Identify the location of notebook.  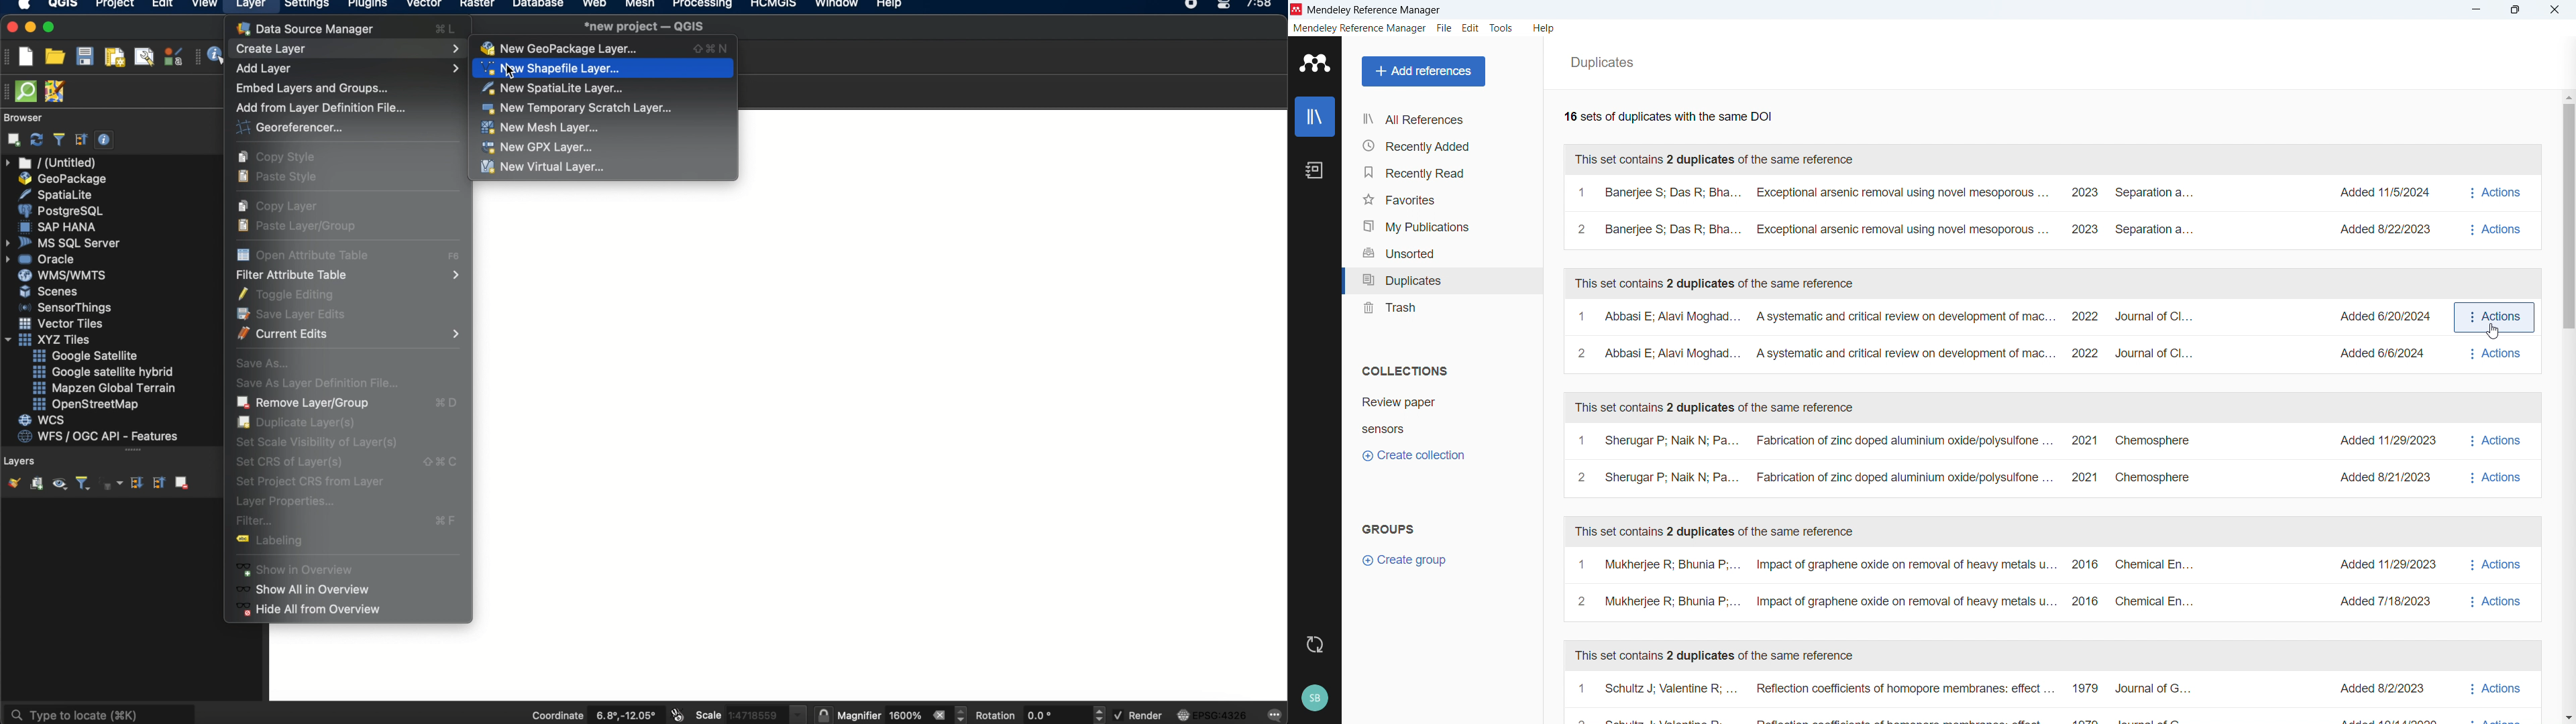
(1316, 170).